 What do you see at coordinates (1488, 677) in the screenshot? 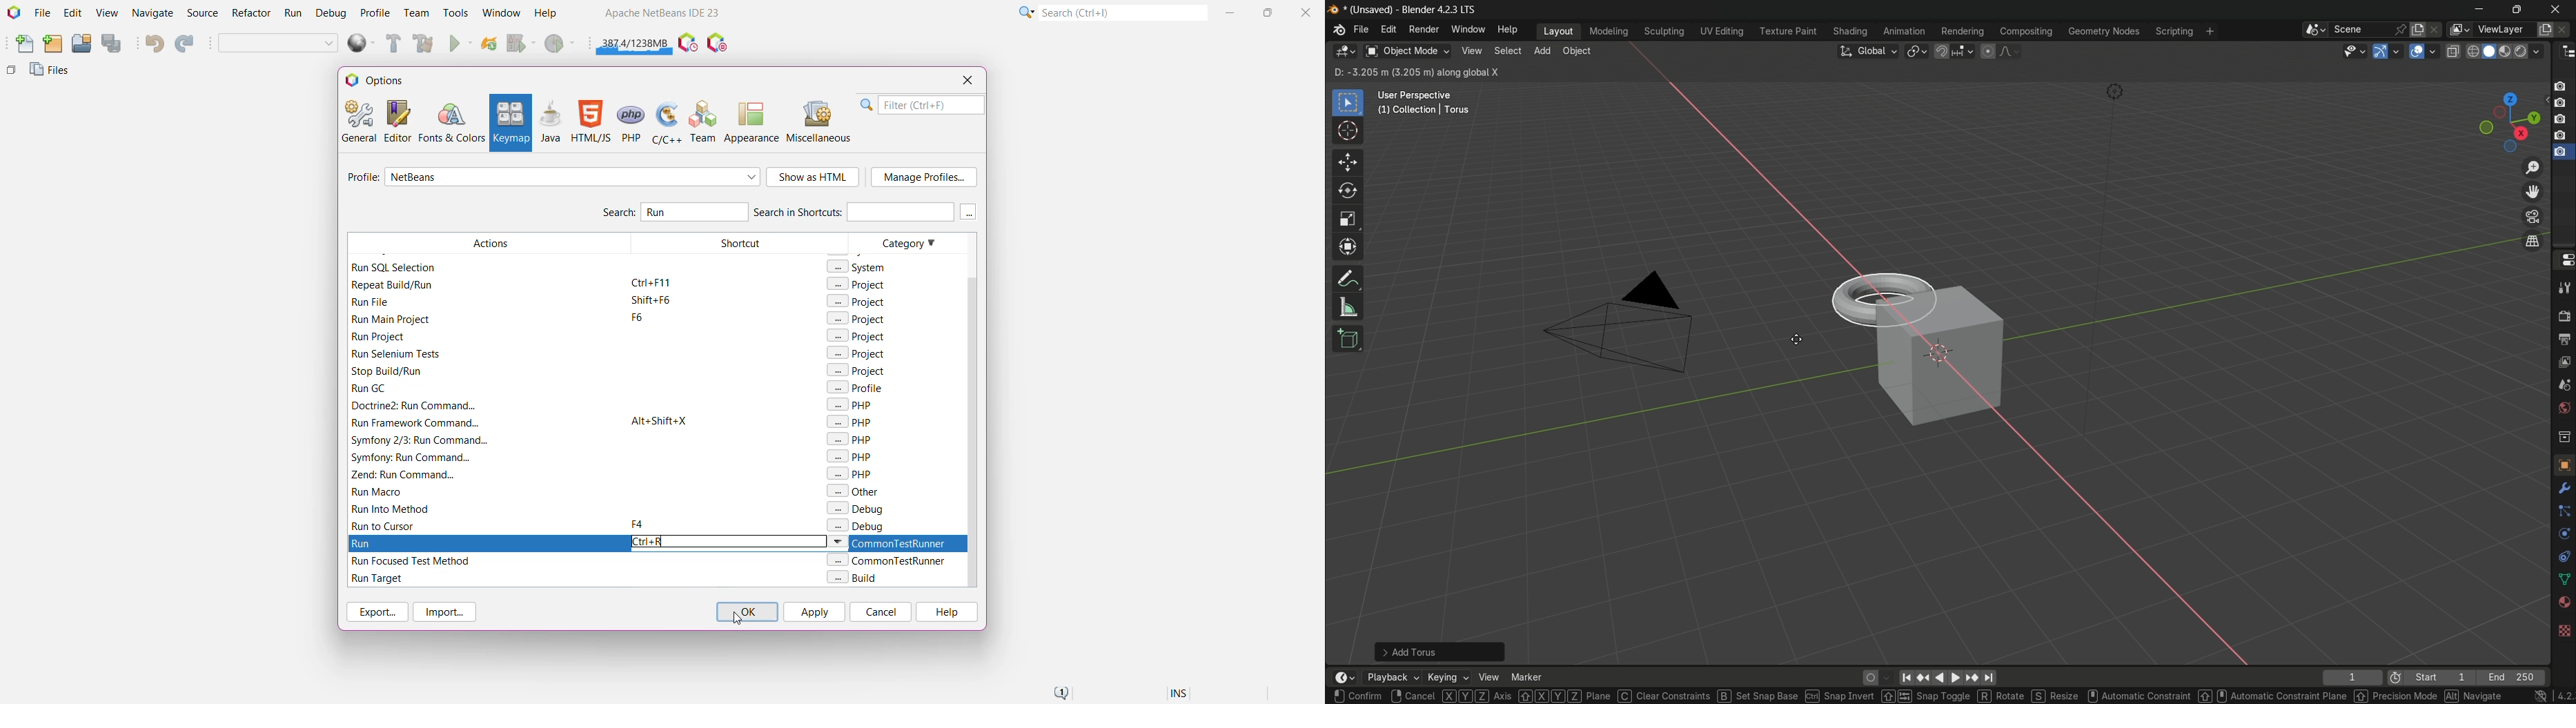
I see `view` at bounding box center [1488, 677].